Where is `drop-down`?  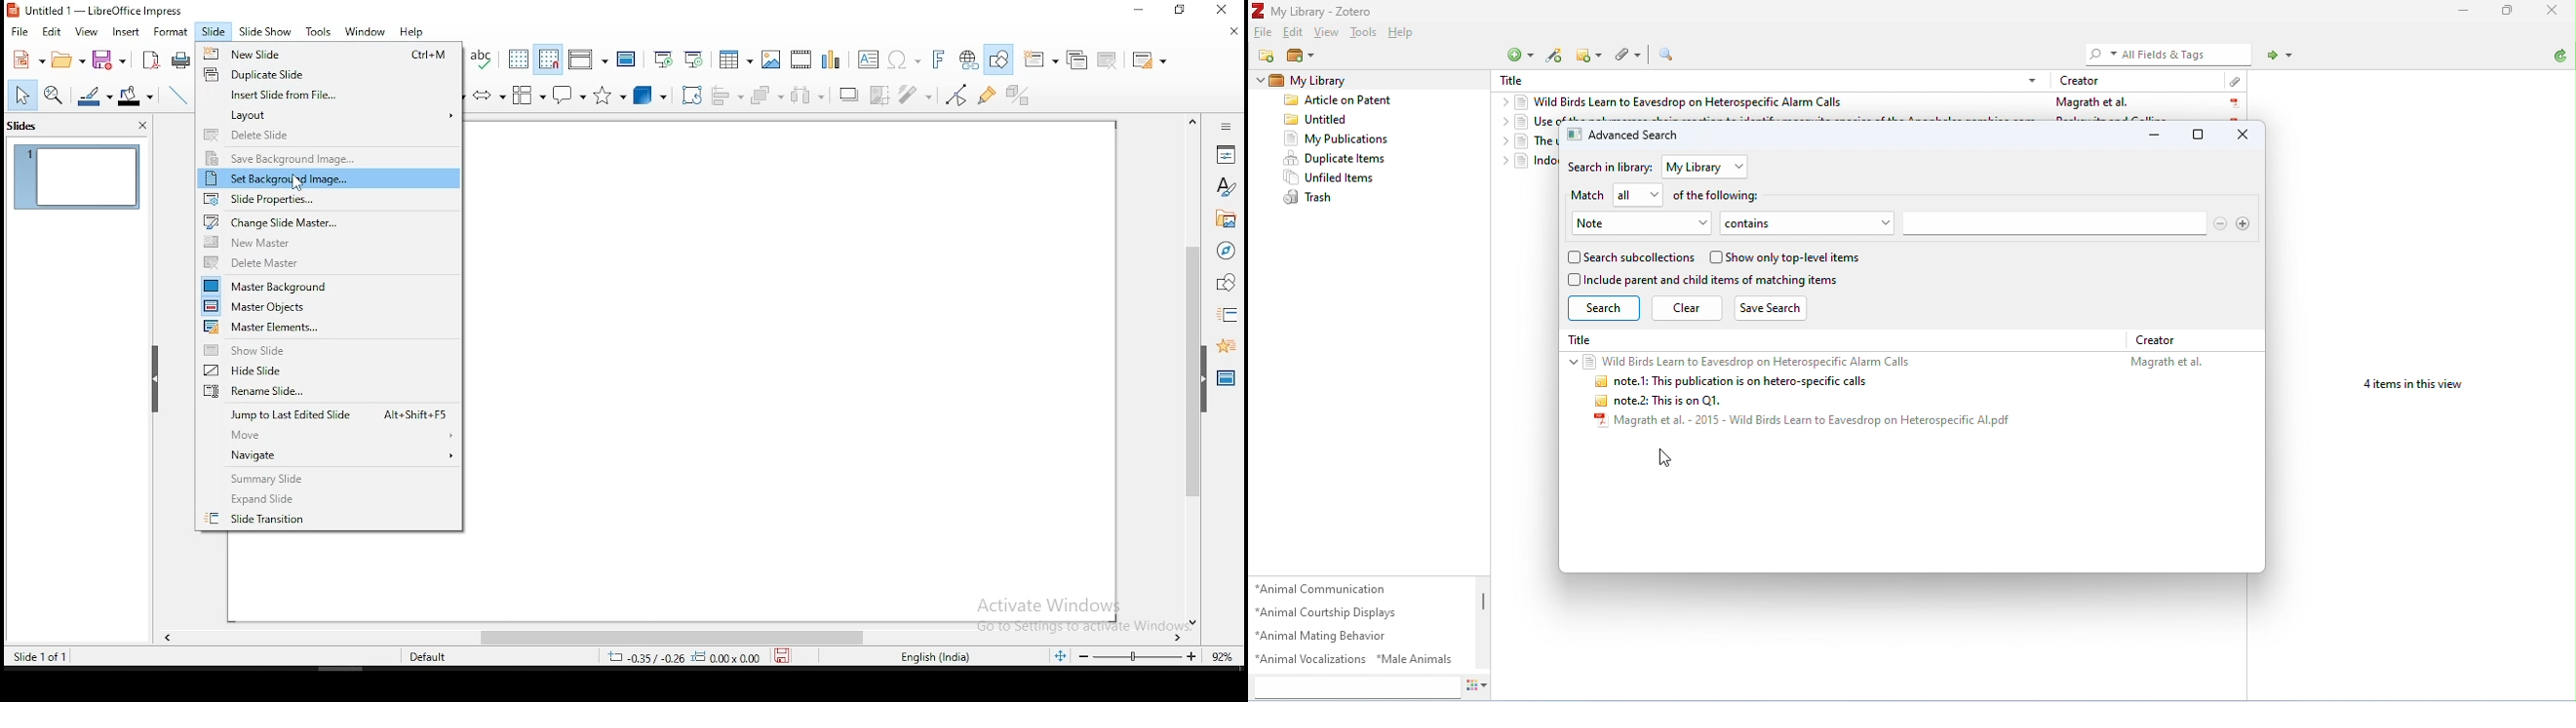
drop-down is located at coordinates (1500, 160).